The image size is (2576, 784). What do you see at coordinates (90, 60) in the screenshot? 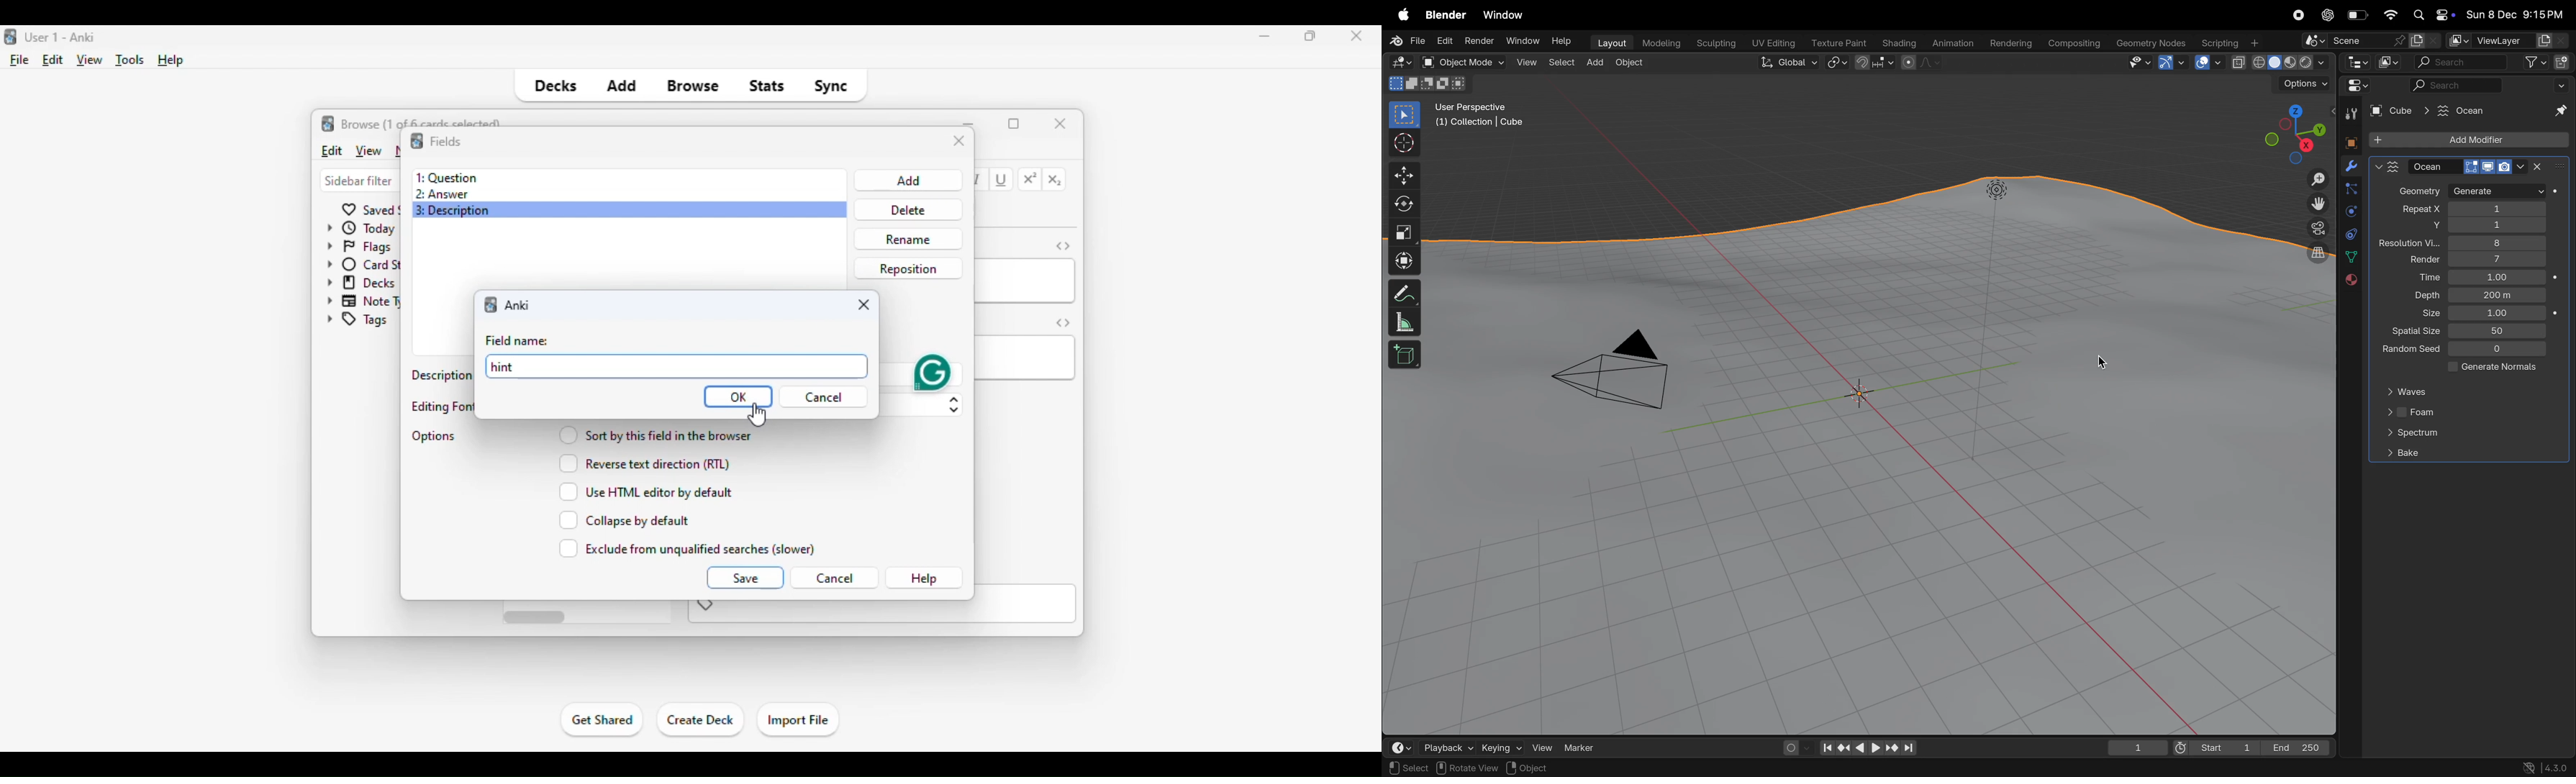
I see `view` at bounding box center [90, 60].